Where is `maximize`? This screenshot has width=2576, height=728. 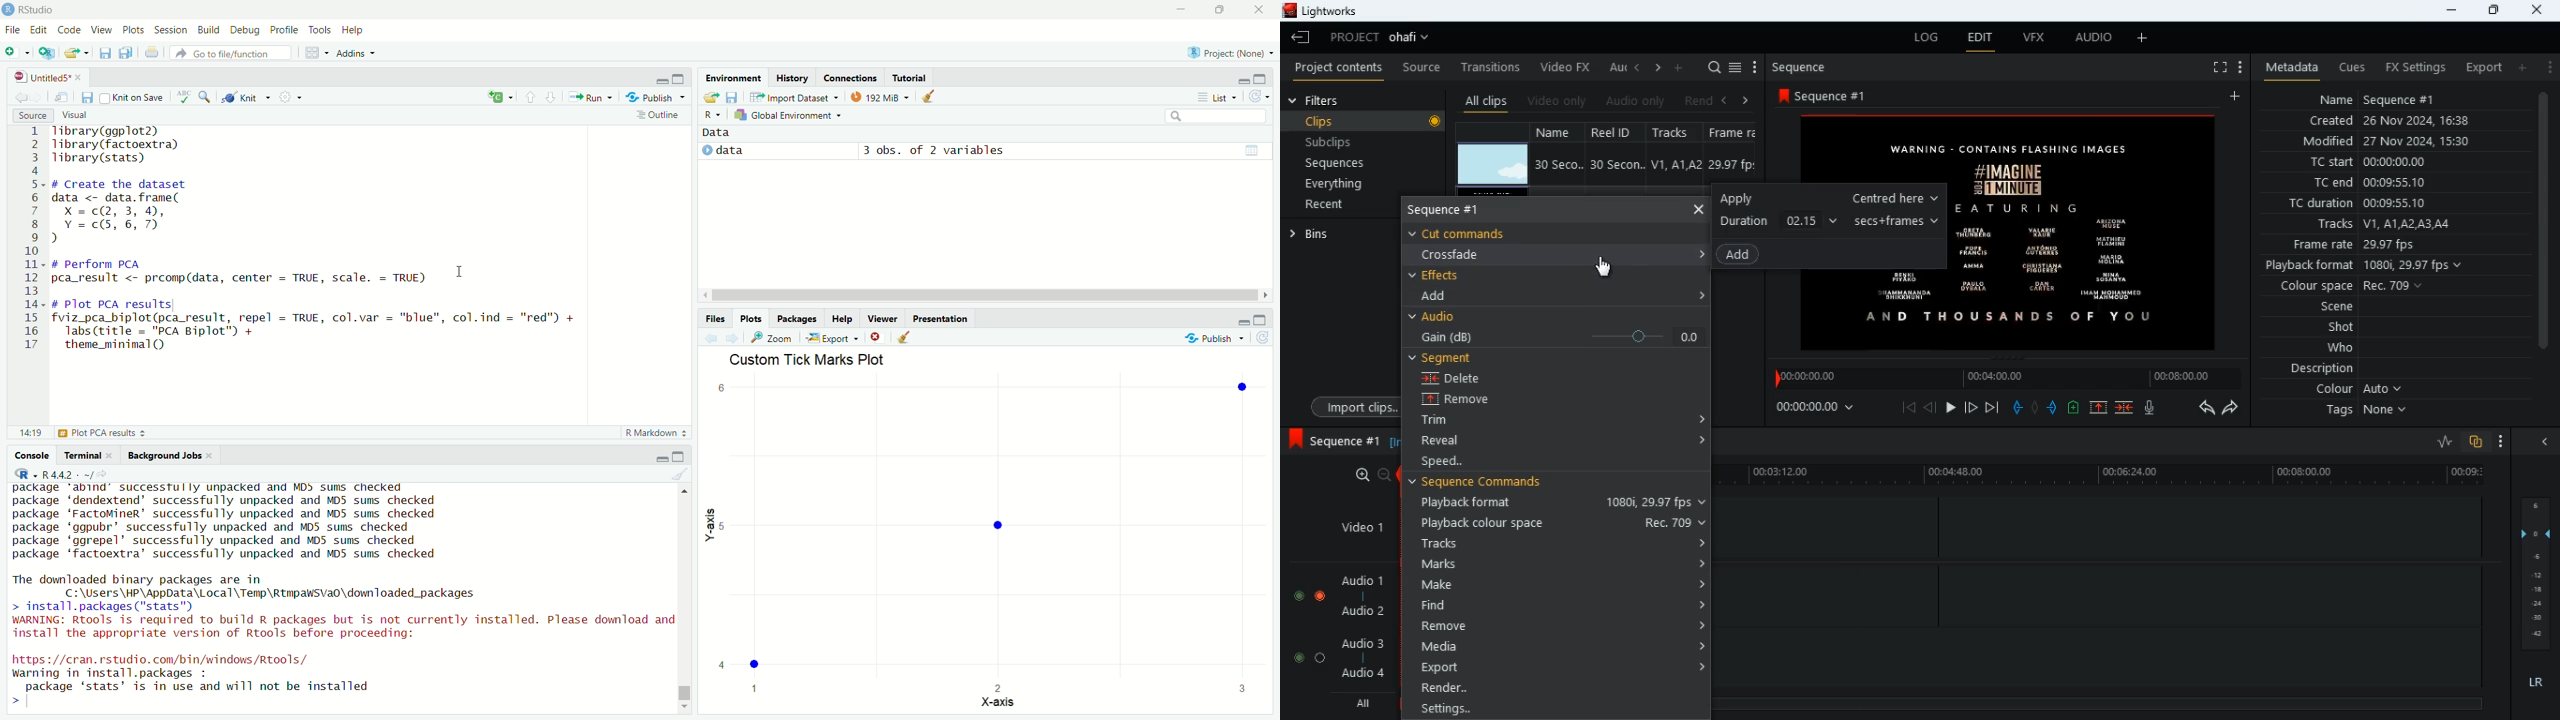
maximize is located at coordinates (681, 79).